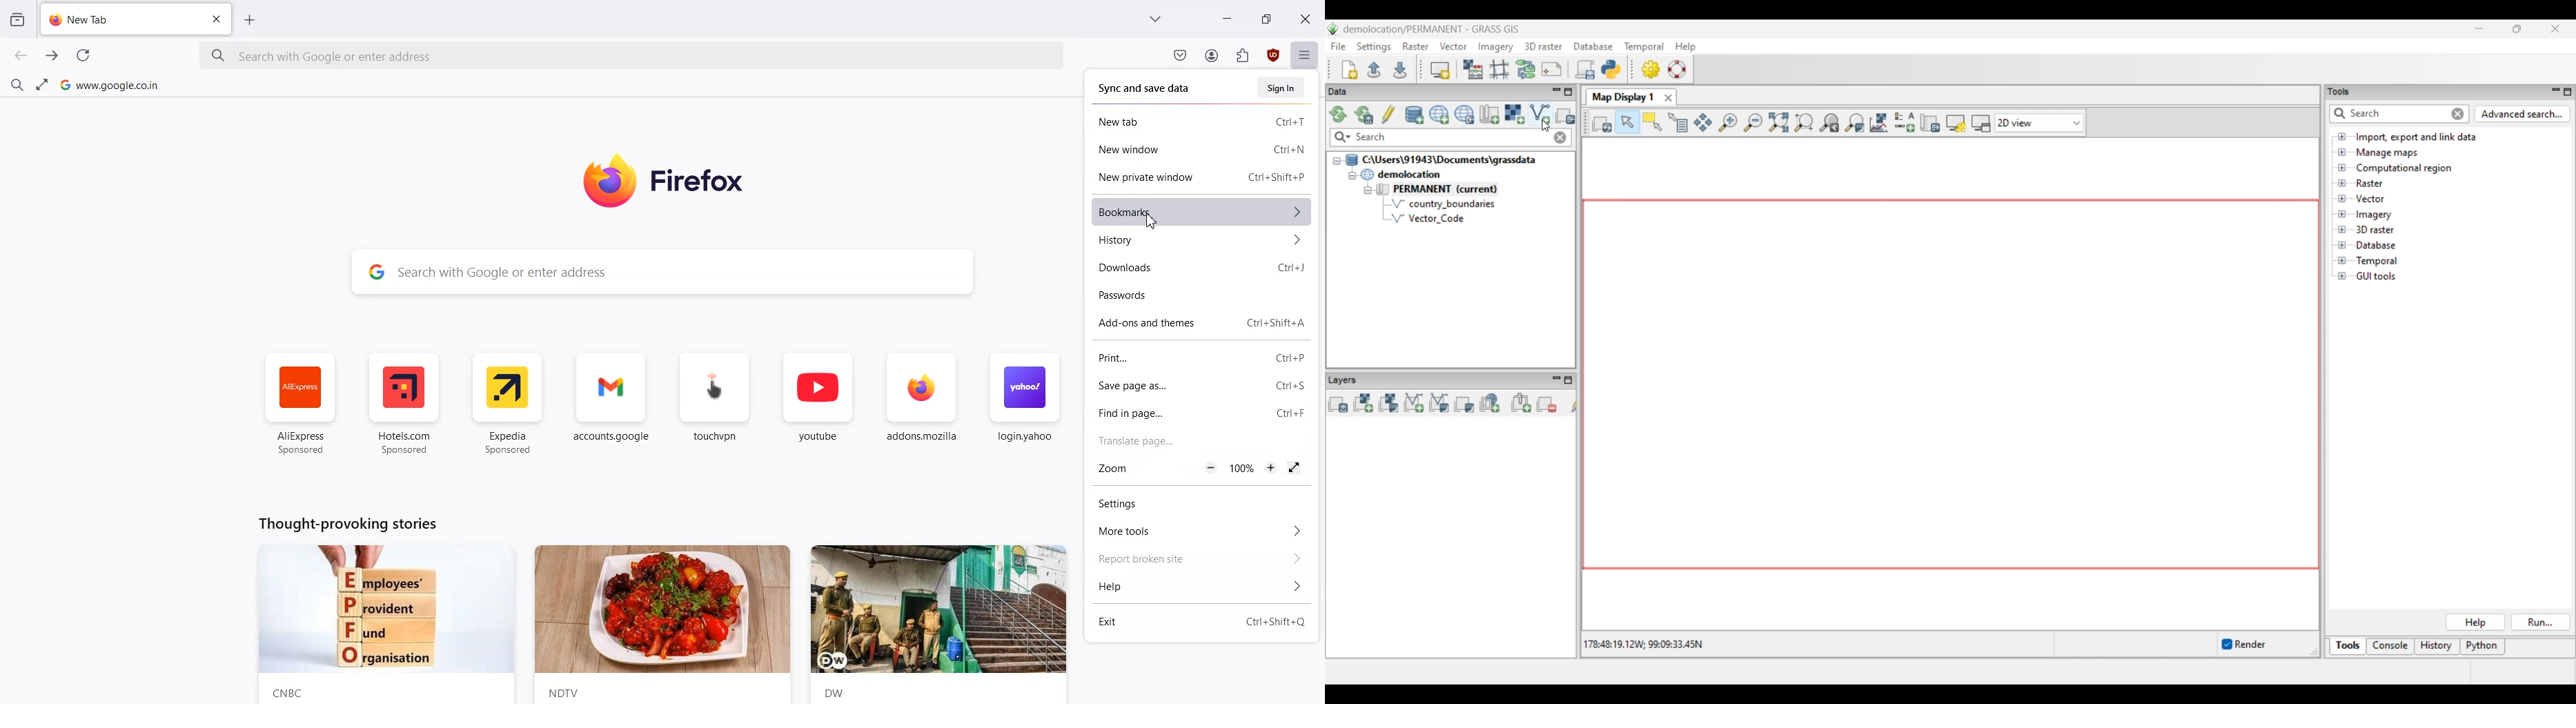 The height and width of the screenshot is (728, 2576). What do you see at coordinates (384, 625) in the screenshot?
I see `News` at bounding box center [384, 625].